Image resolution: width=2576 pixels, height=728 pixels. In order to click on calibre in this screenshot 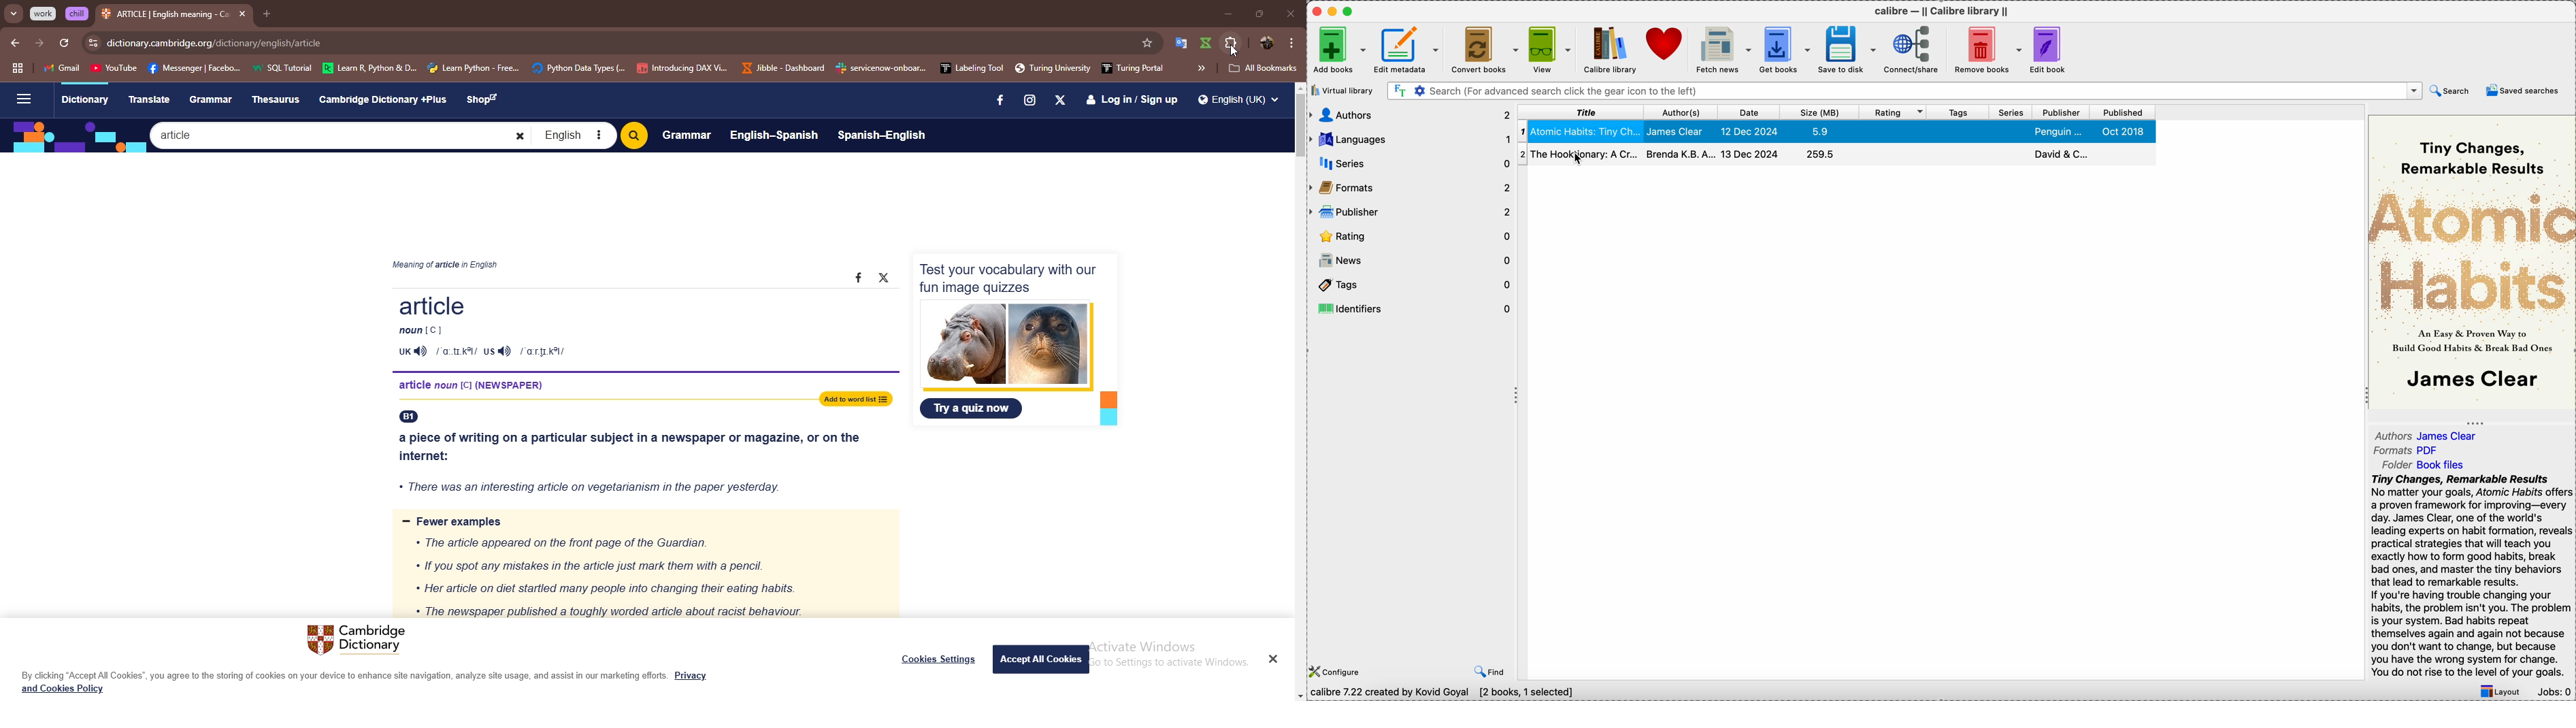, I will do `click(1944, 13)`.